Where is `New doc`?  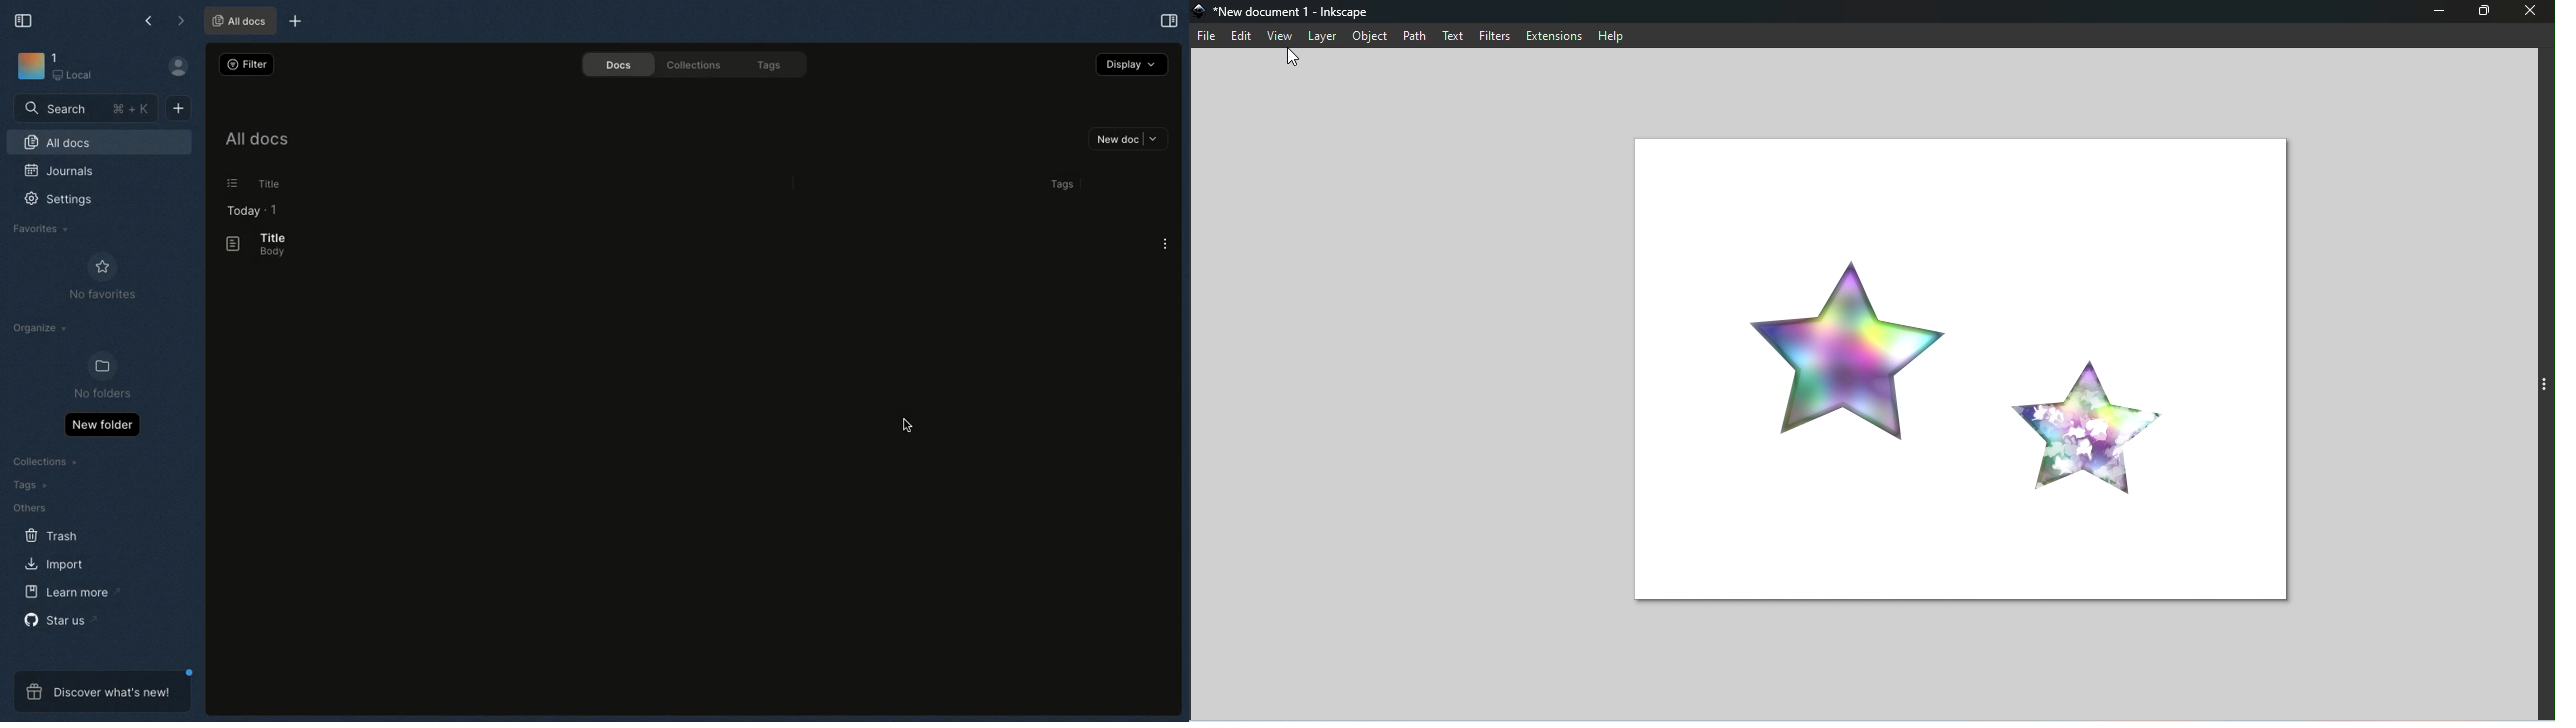 New doc is located at coordinates (178, 107).